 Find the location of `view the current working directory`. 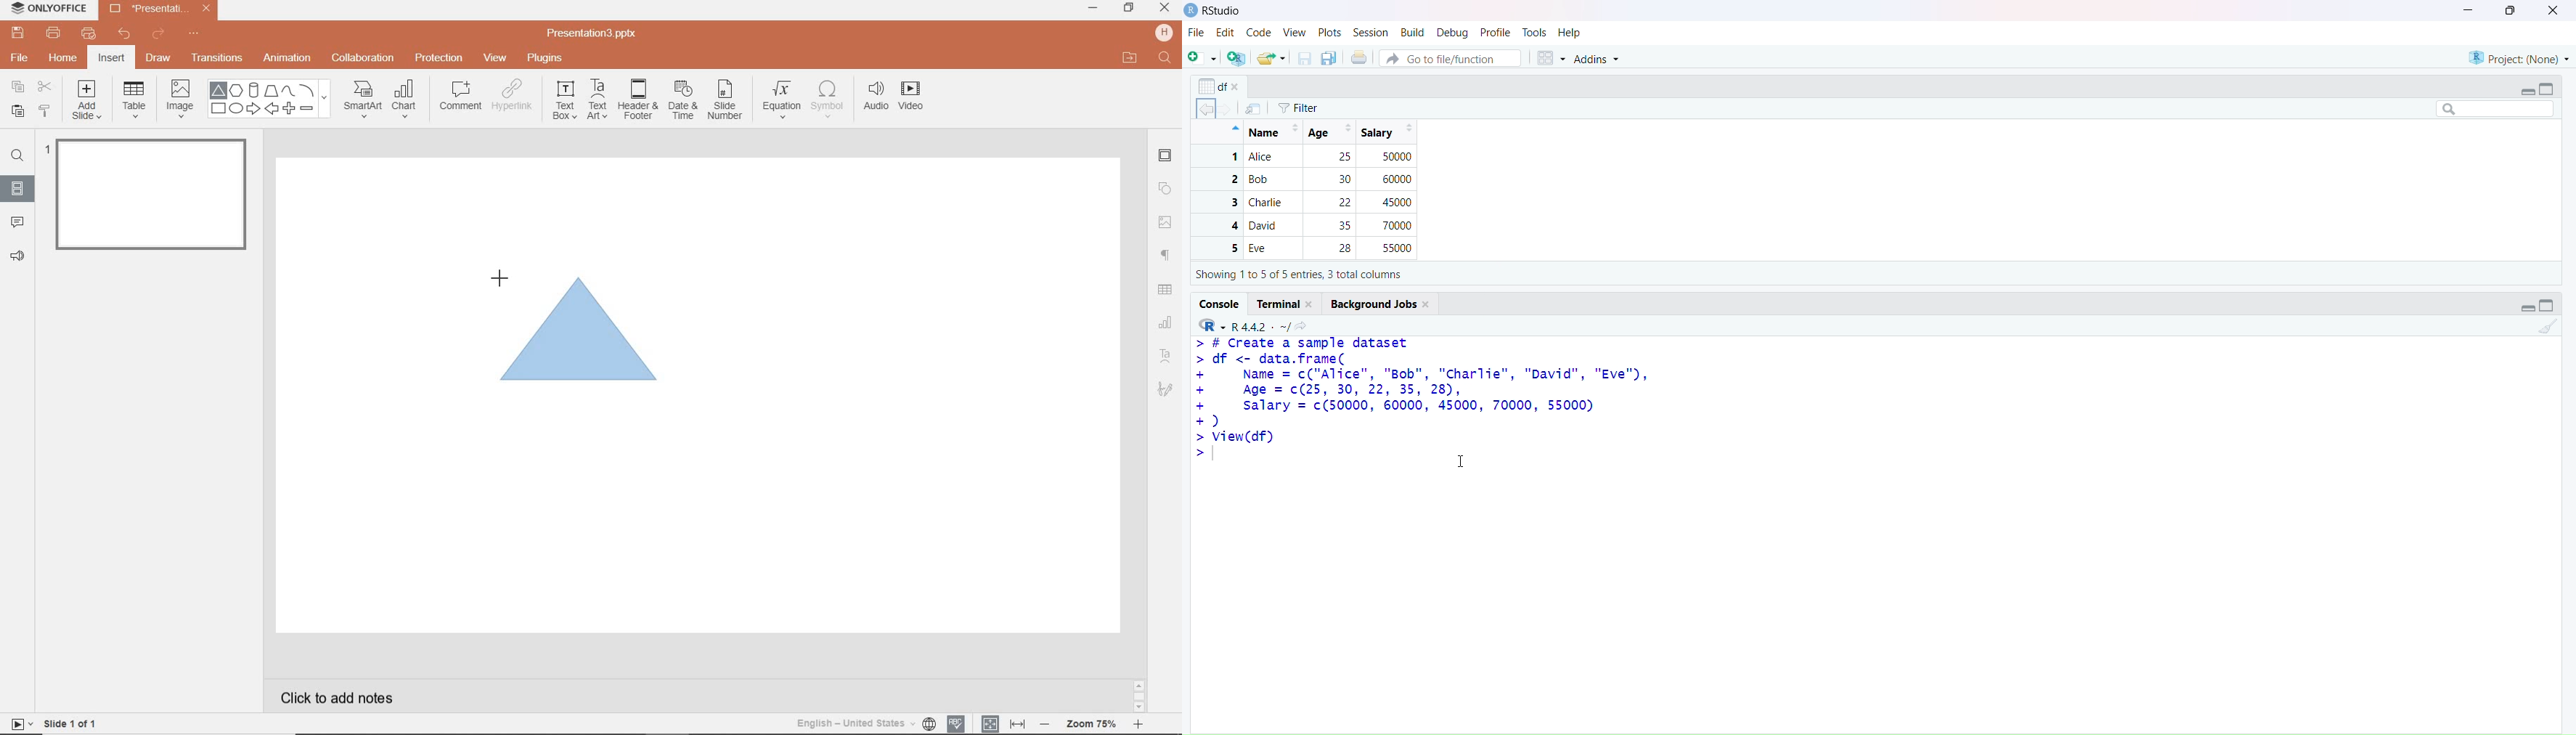

view the current working directory is located at coordinates (1303, 326).